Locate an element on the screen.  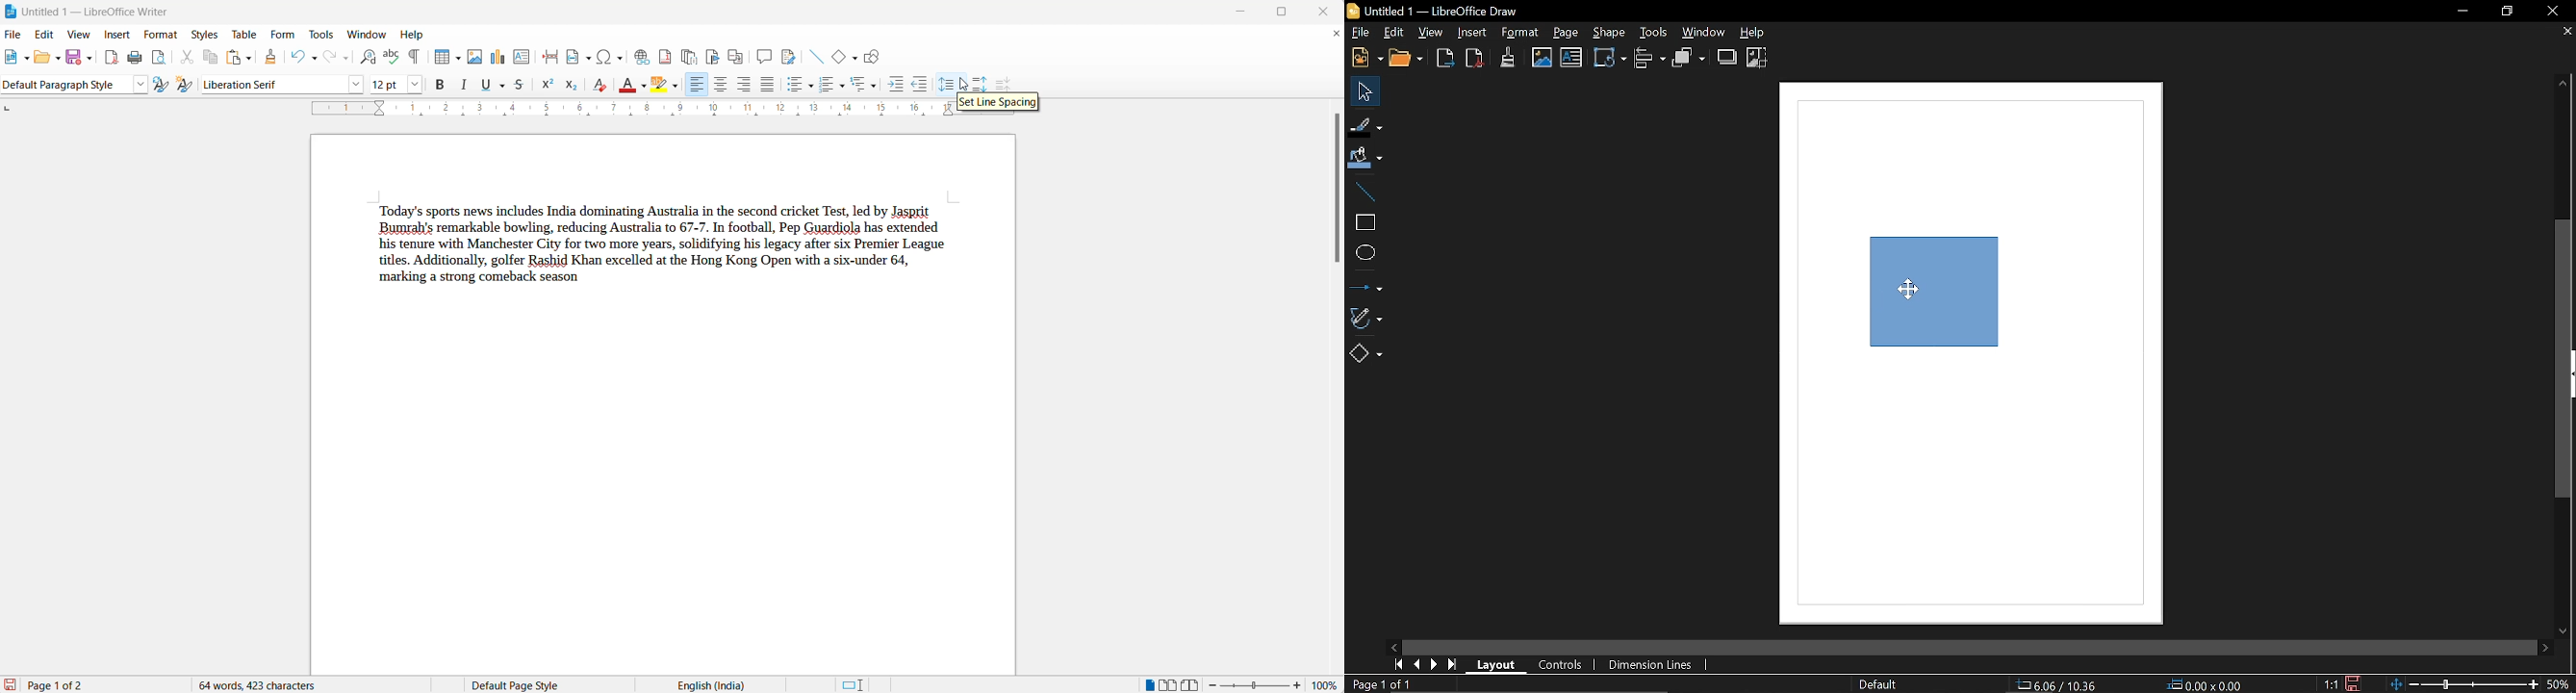
Move left is located at coordinates (1395, 646).